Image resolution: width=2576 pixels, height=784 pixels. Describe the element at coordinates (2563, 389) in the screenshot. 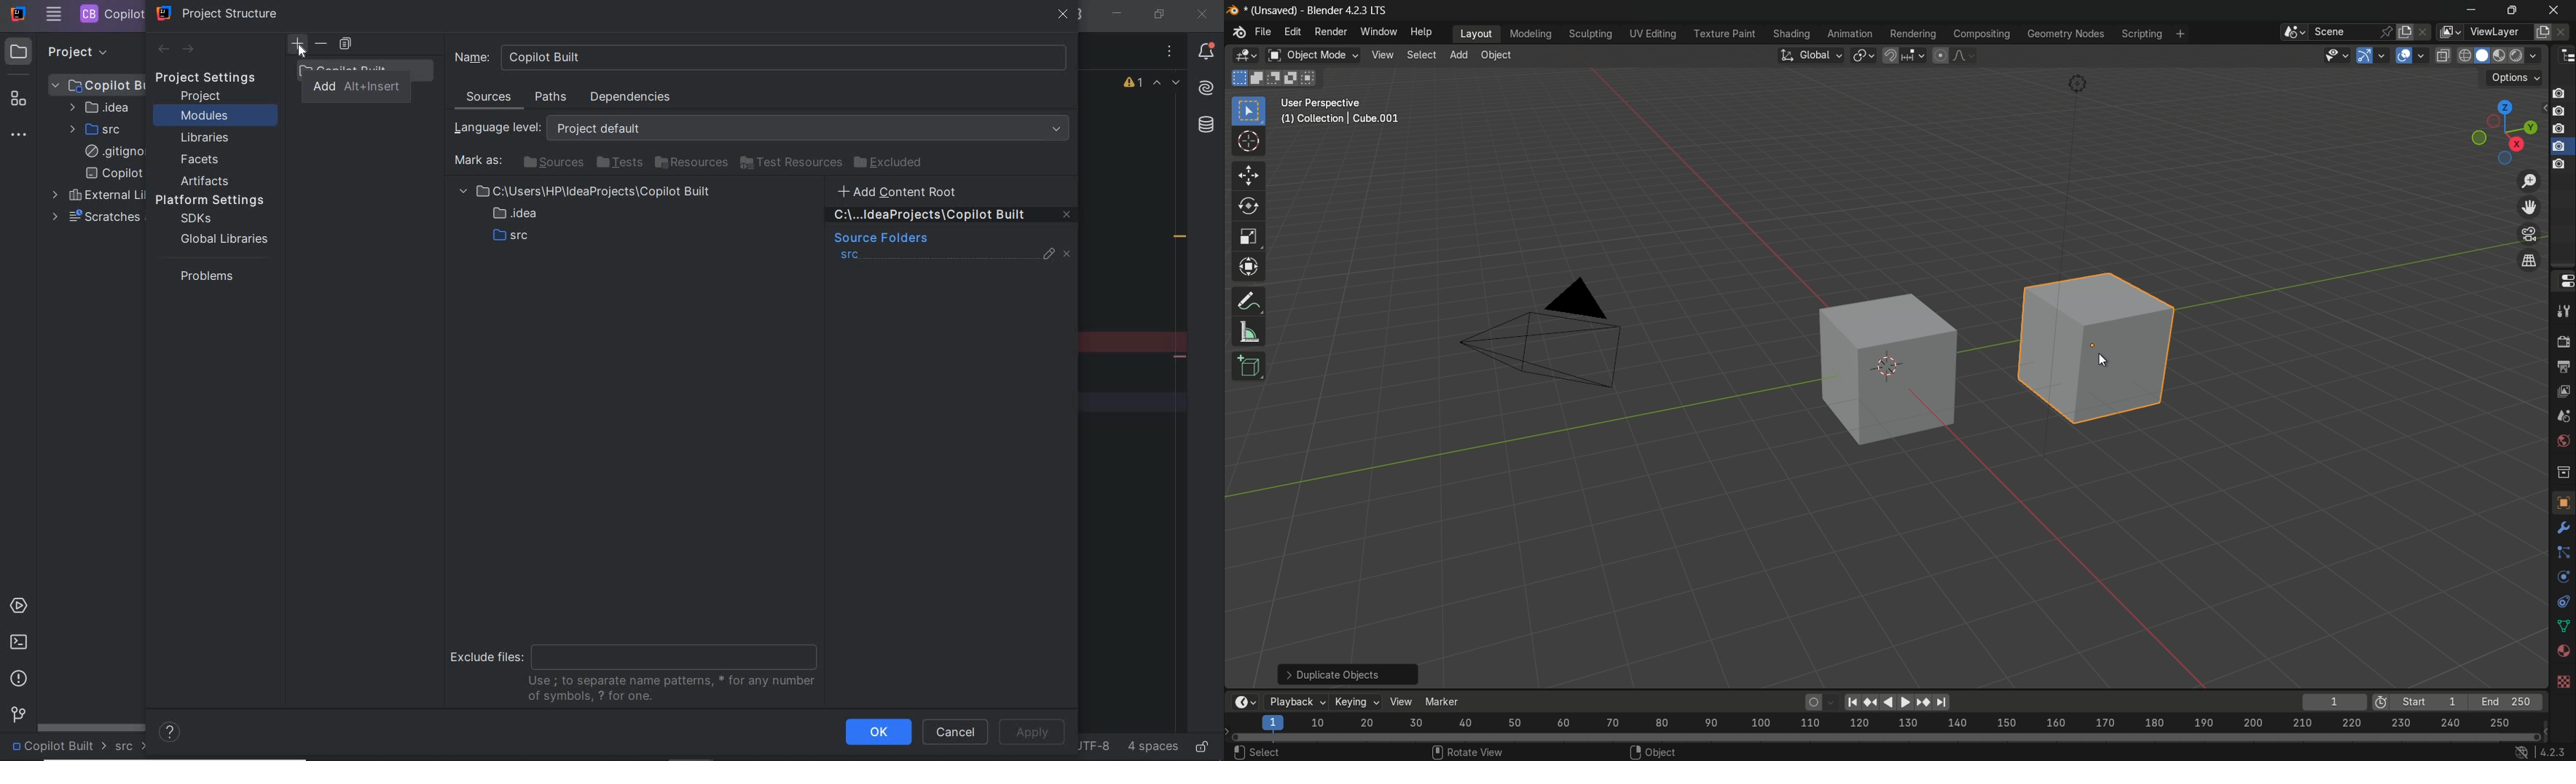

I see `view layer` at that location.